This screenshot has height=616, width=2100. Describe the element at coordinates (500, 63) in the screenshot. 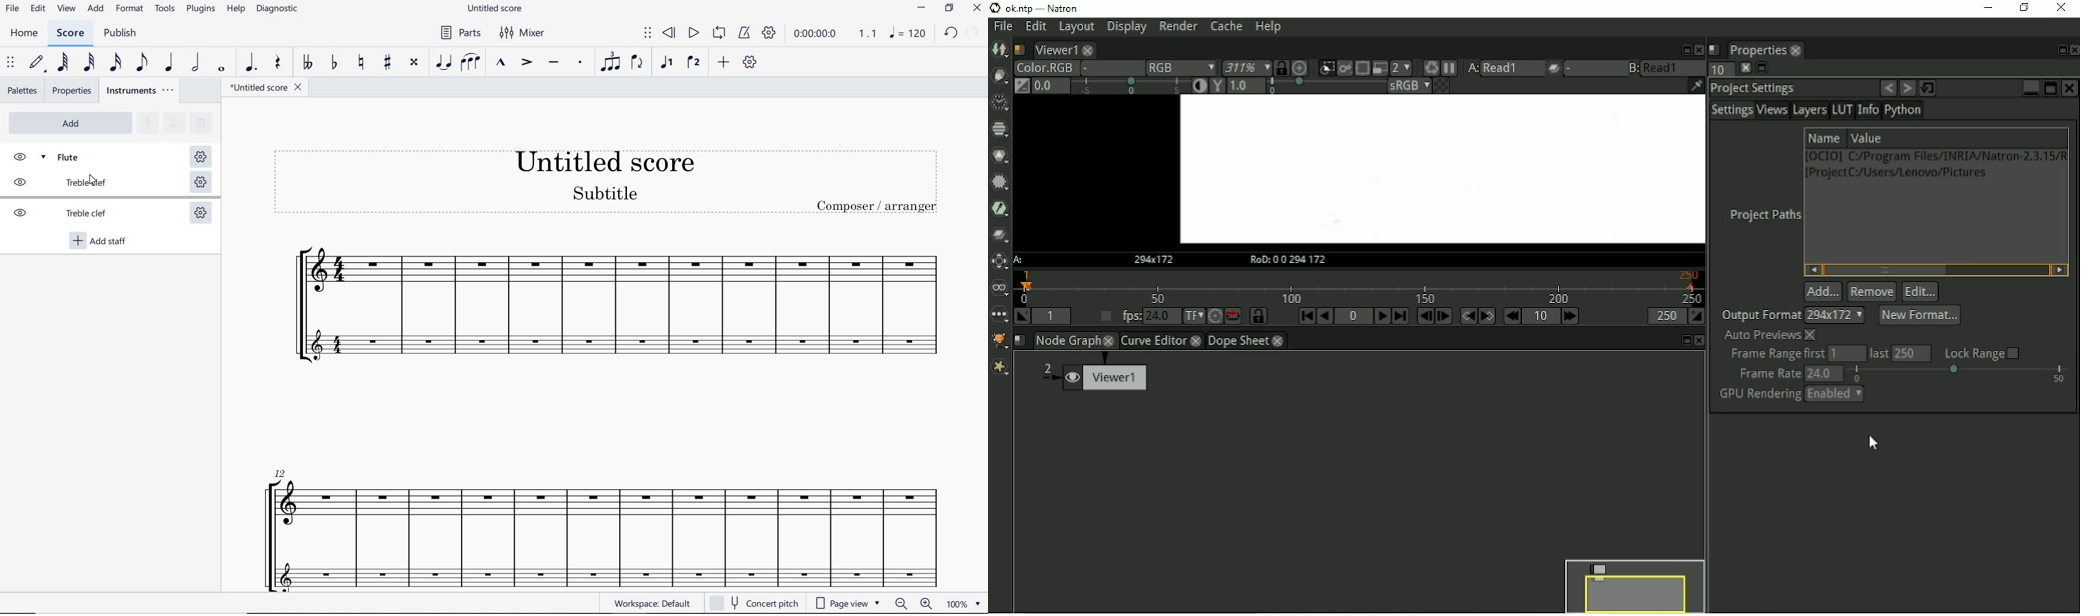

I see `MARCATO` at that location.